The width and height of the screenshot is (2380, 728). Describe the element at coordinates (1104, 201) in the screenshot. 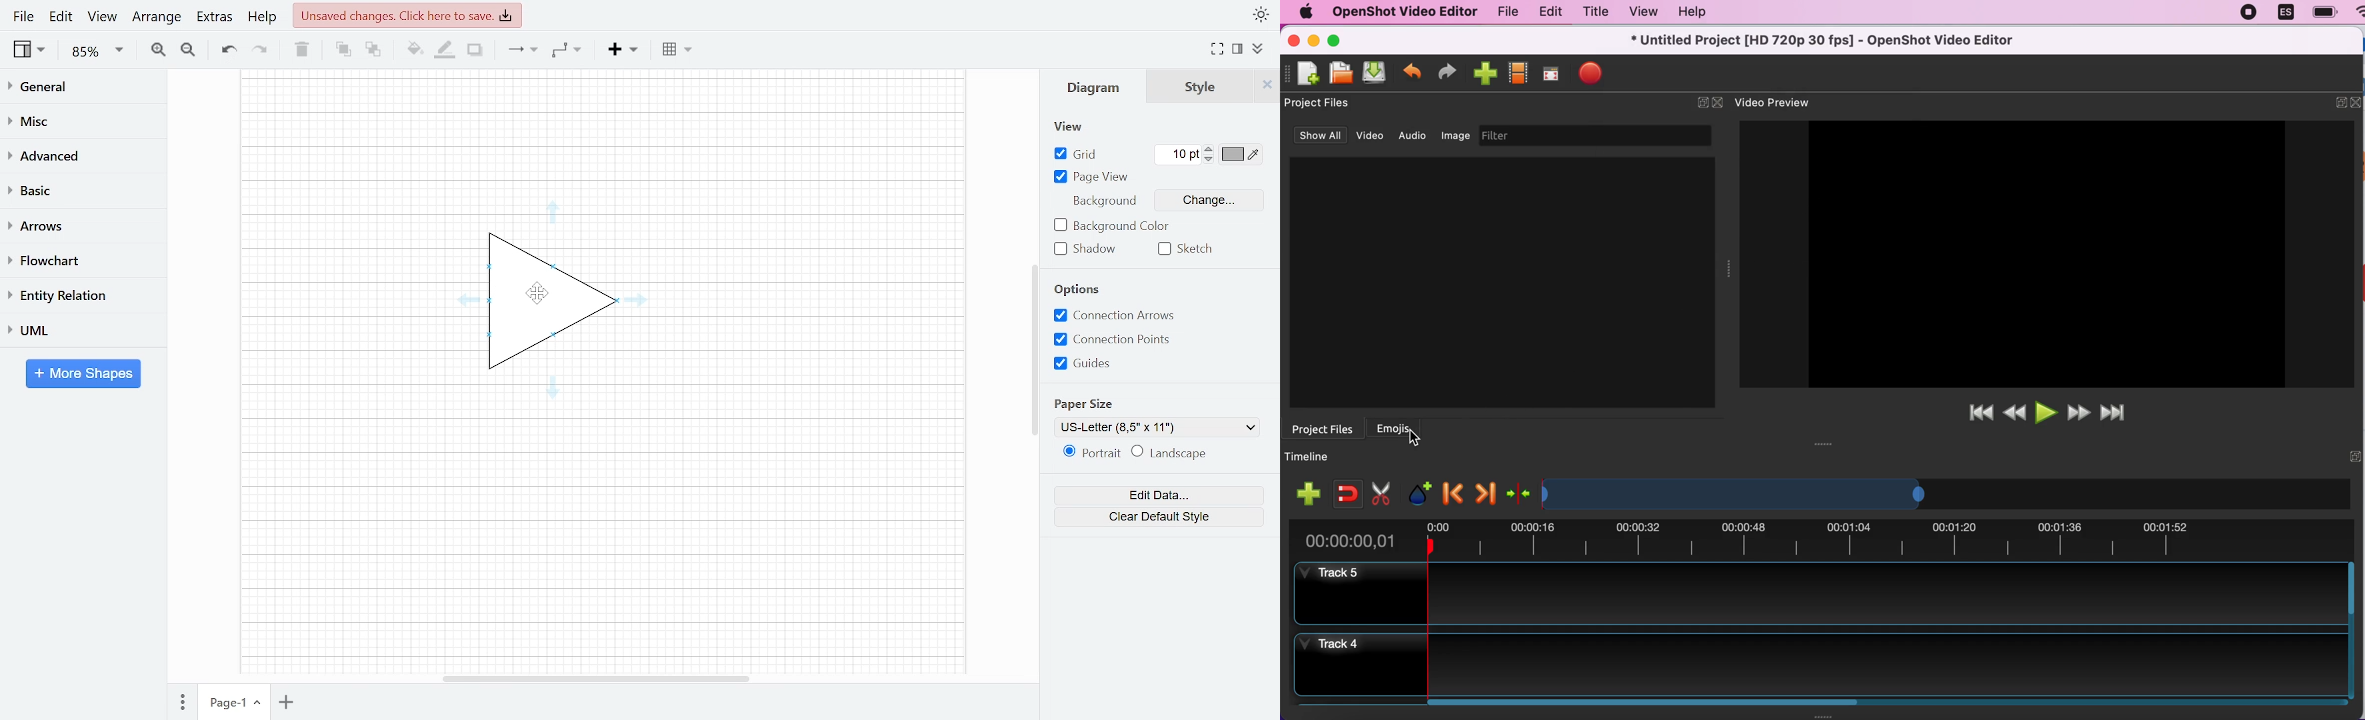

I see `background` at that location.